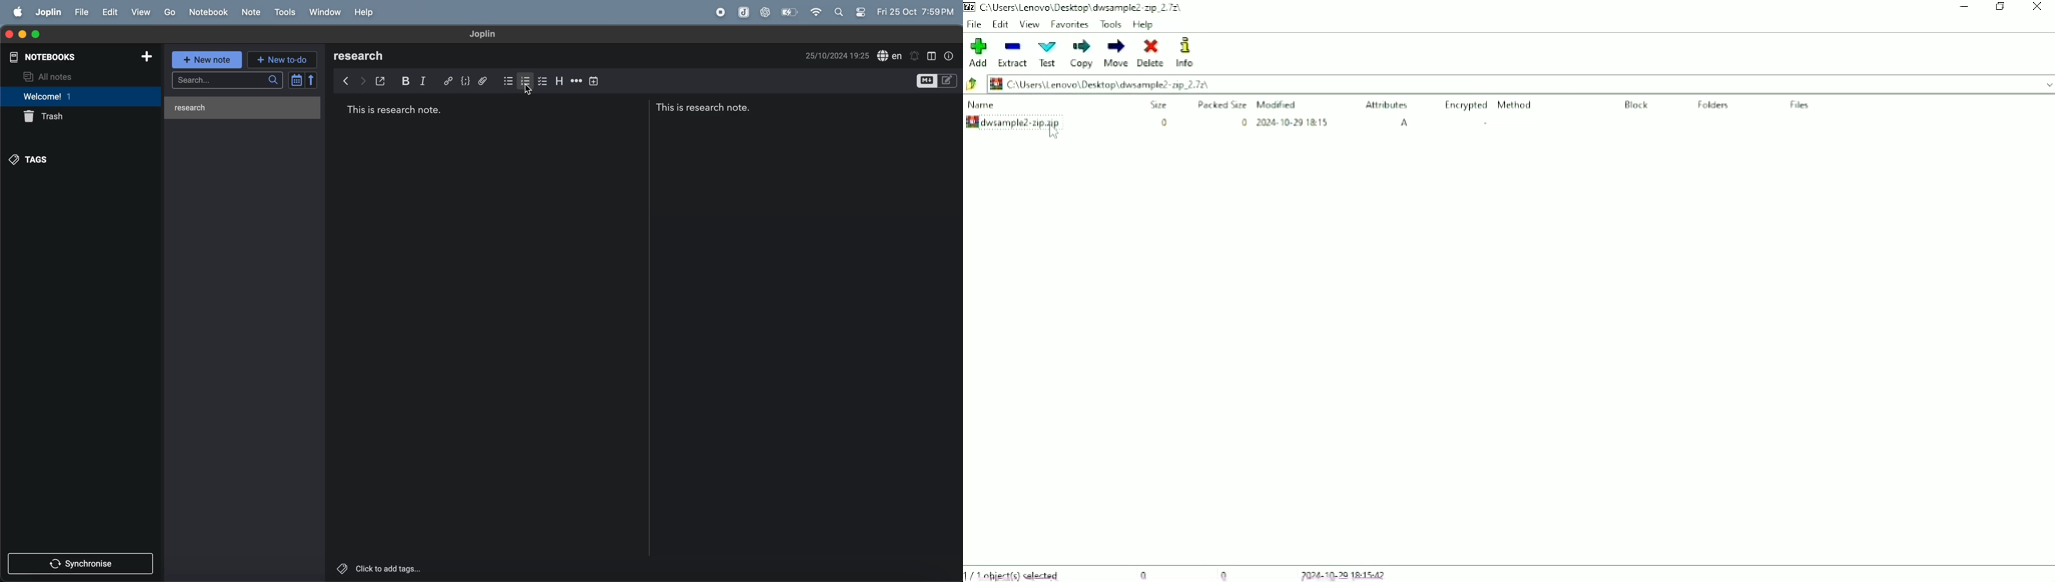  What do you see at coordinates (324, 12) in the screenshot?
I see `window` at bounding box center [324, 12].